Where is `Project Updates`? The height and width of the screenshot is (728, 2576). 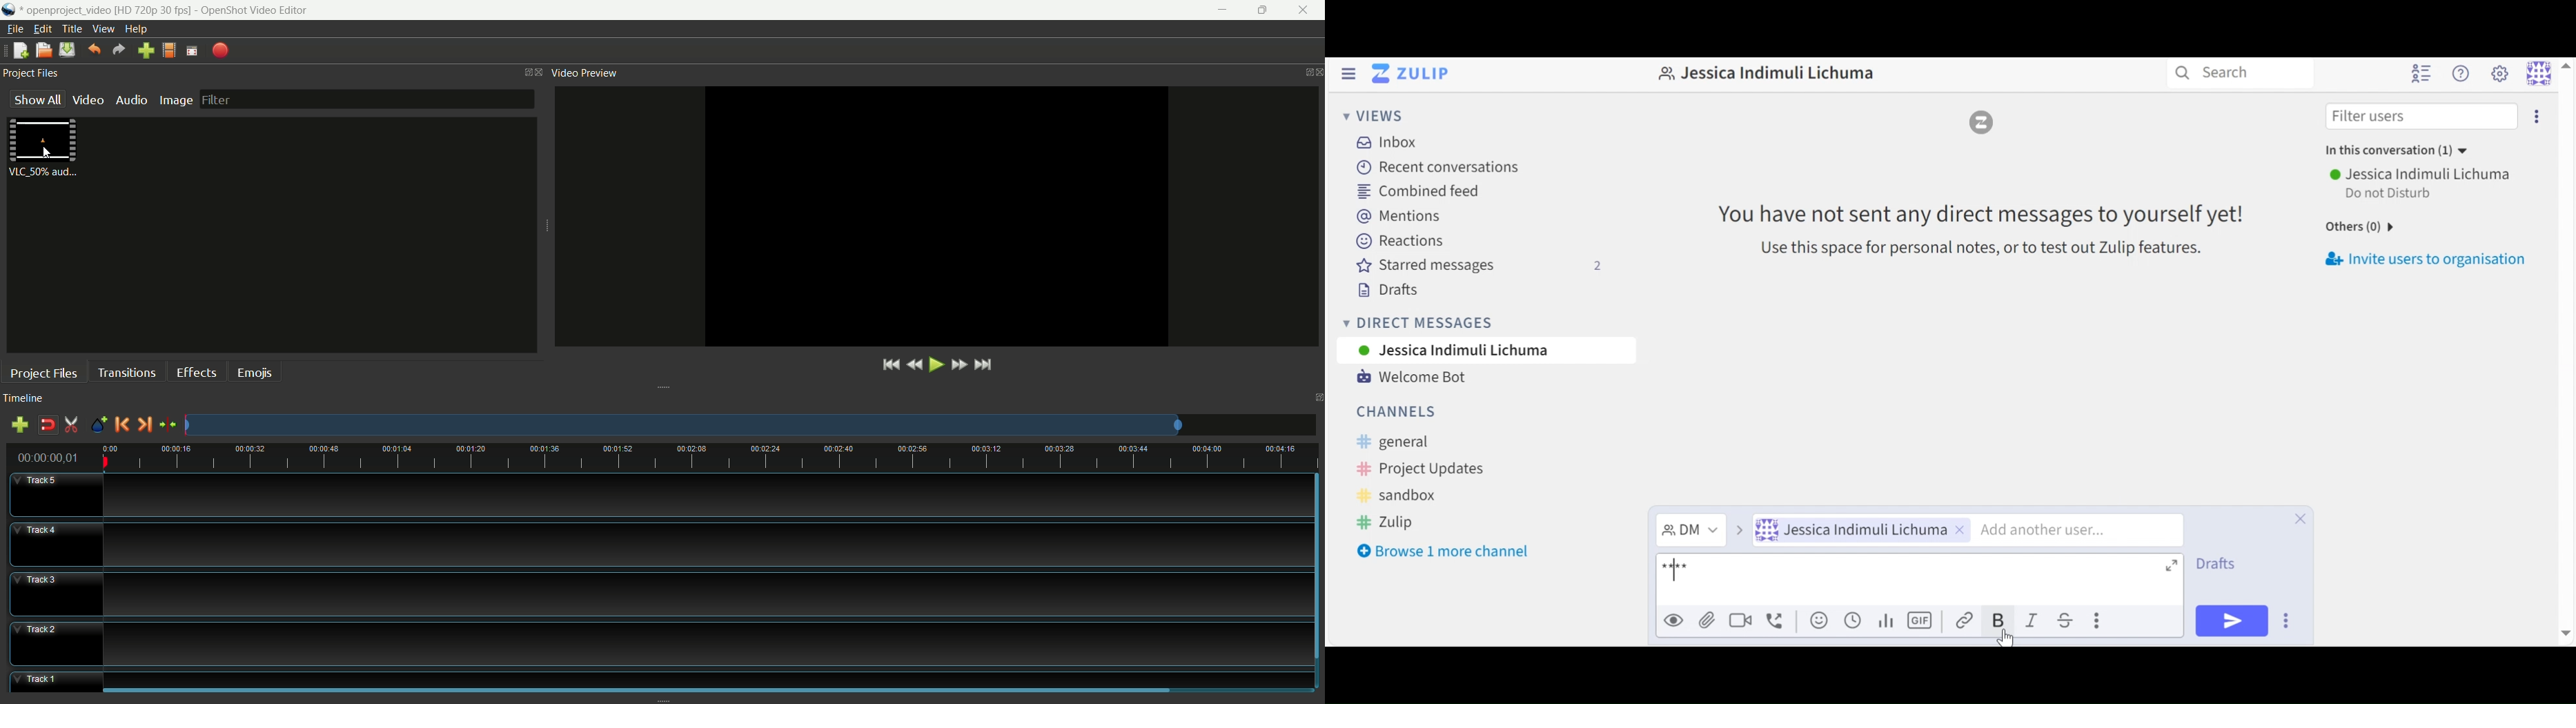 Project Updates is located at coordinates (1417, 469).